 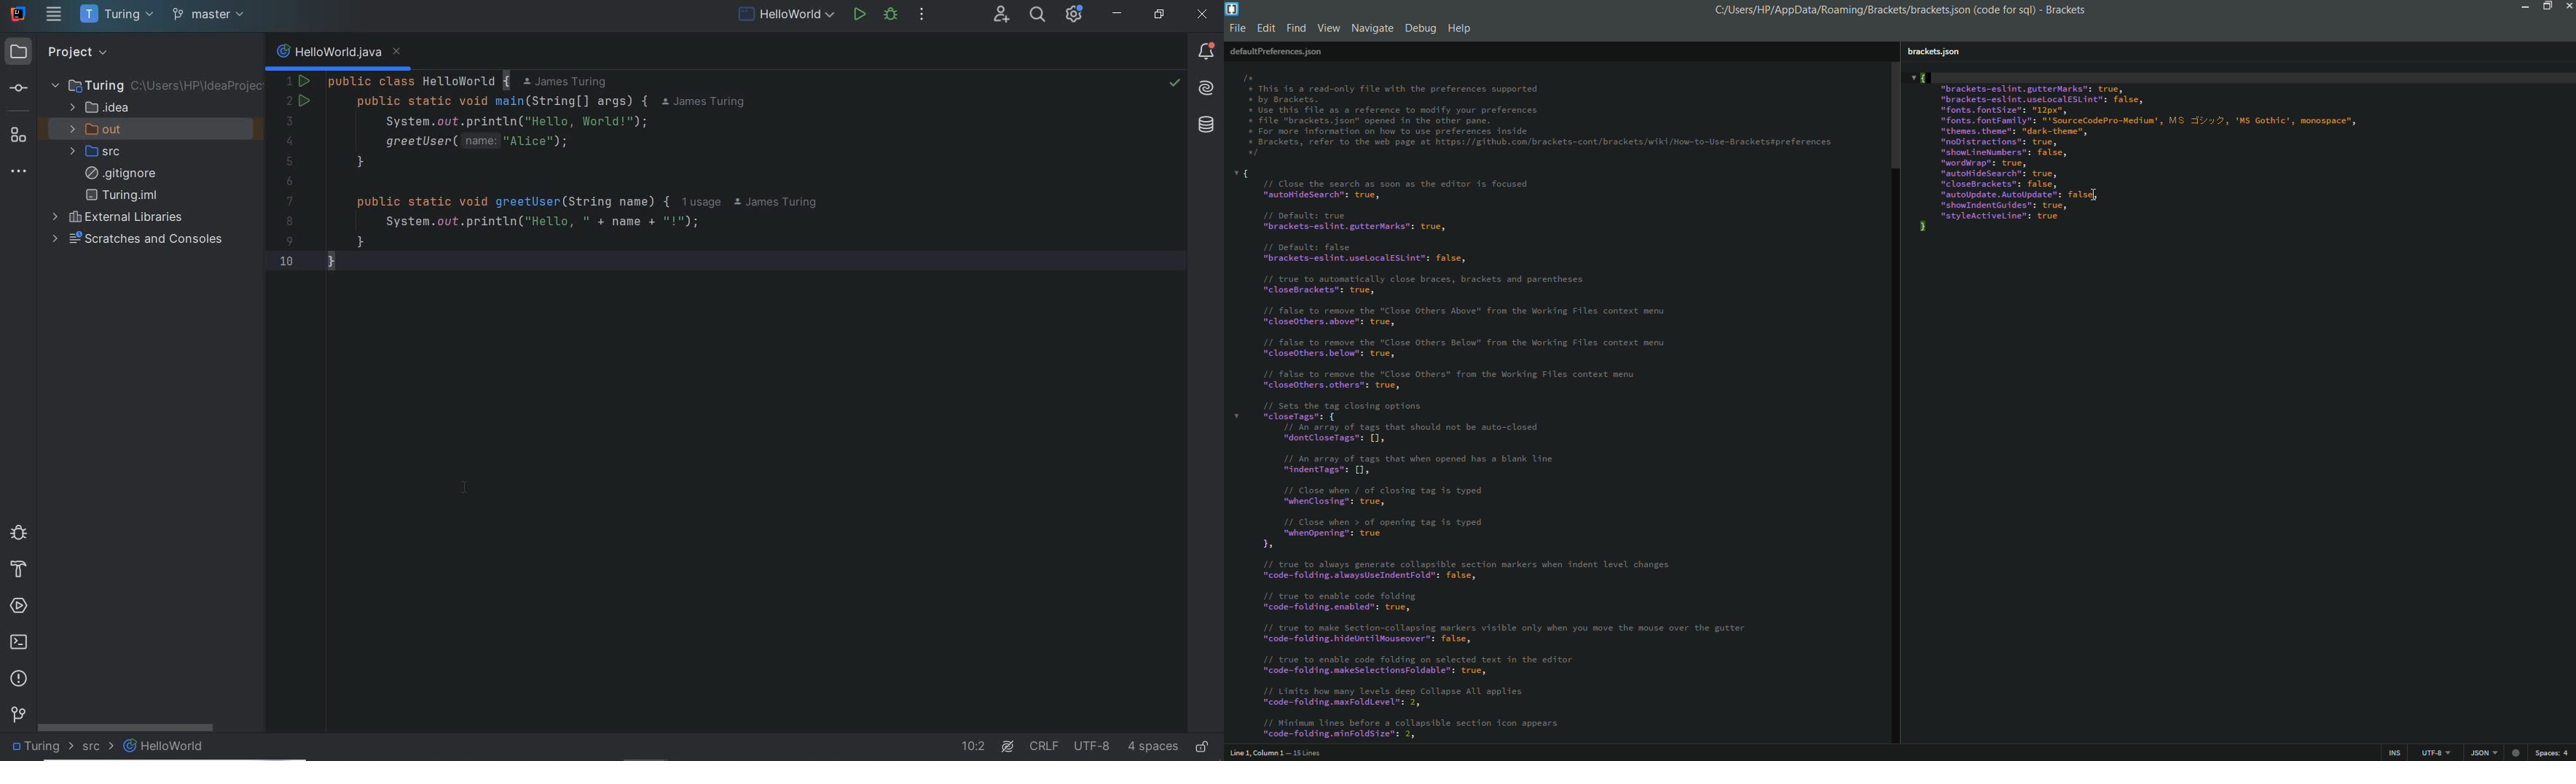 What do you see at coordinates (2482, 753) in the screenshot?
I see `JSON` at bounding box center [2482, 753].